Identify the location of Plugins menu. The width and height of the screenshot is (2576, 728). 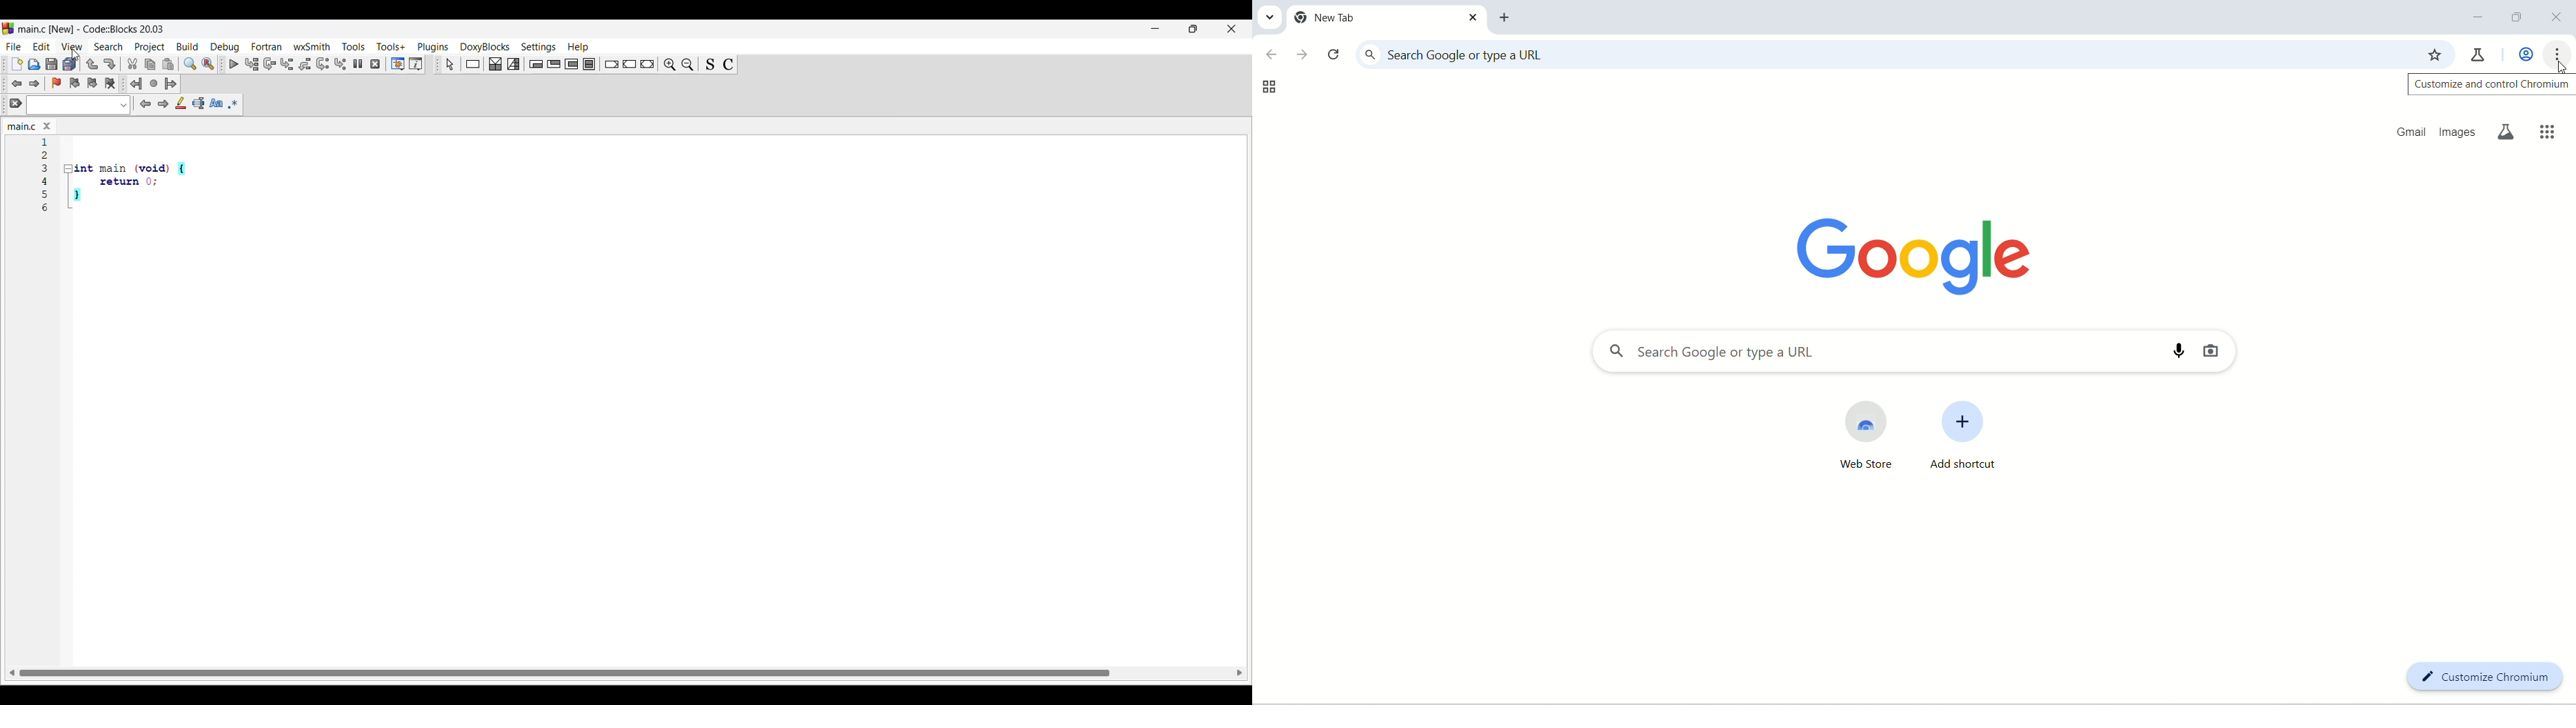
(433, 47).